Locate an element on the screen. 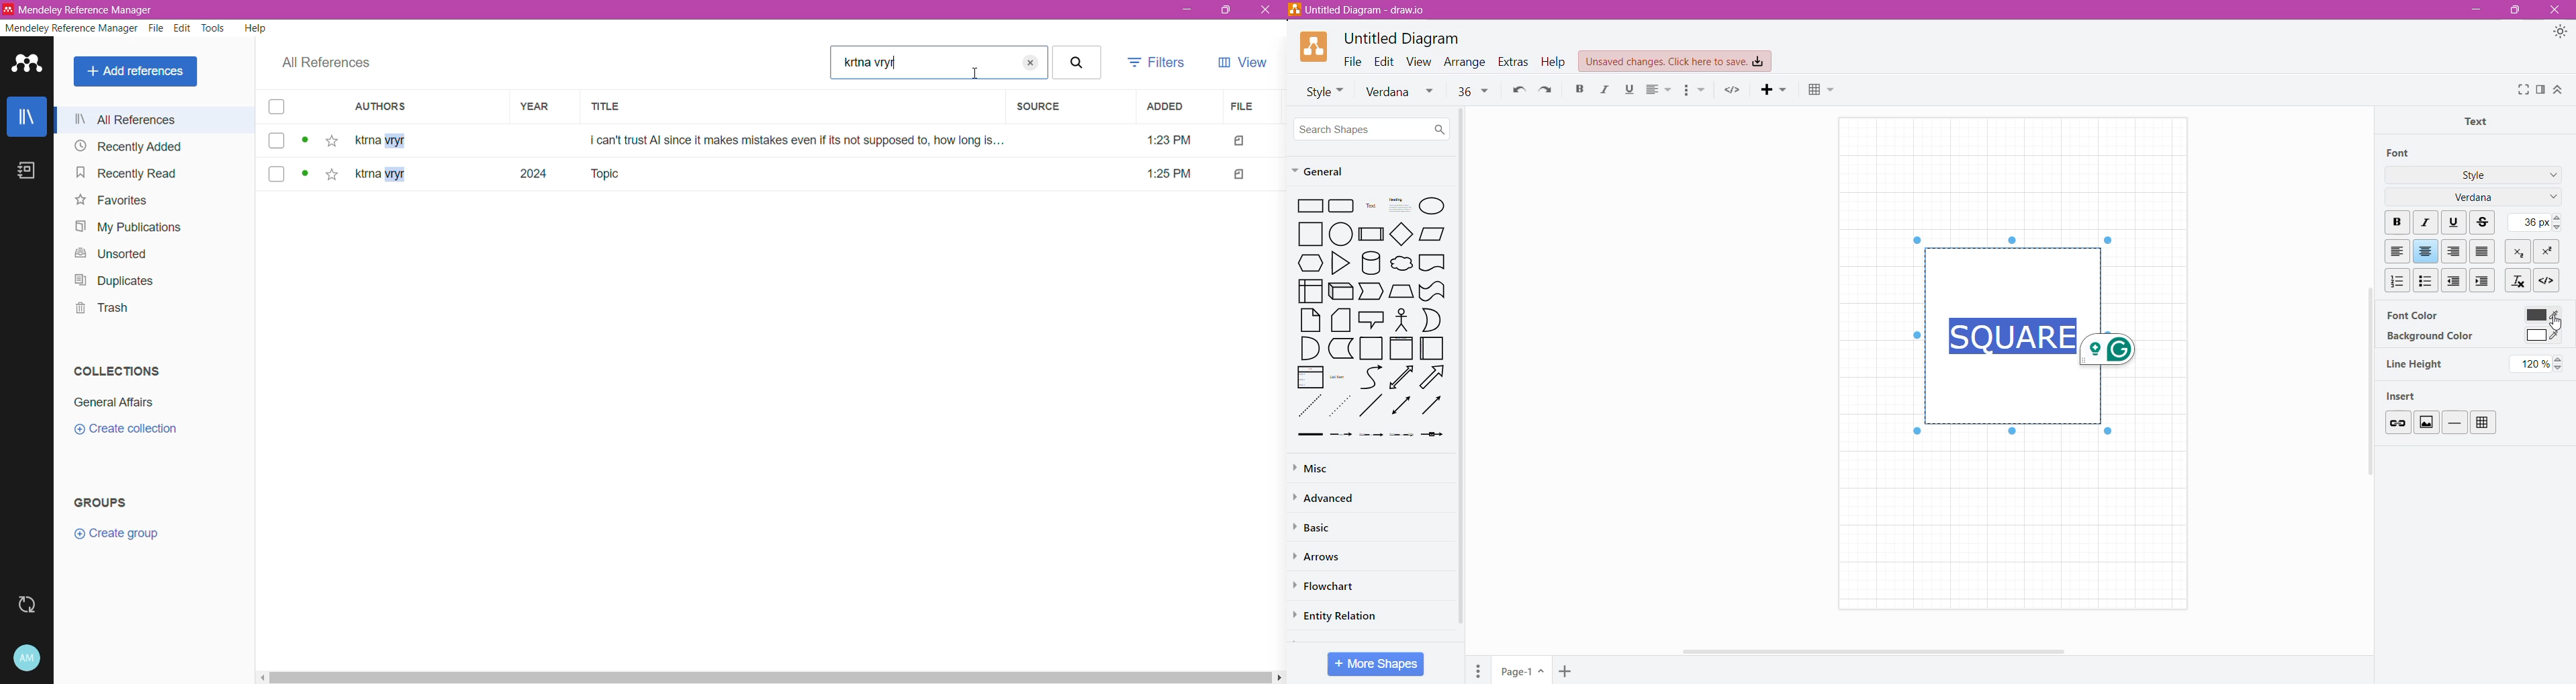 The image size is (2576, 700). Right Diagonal Arrow is located at coordinates (1434, 378).